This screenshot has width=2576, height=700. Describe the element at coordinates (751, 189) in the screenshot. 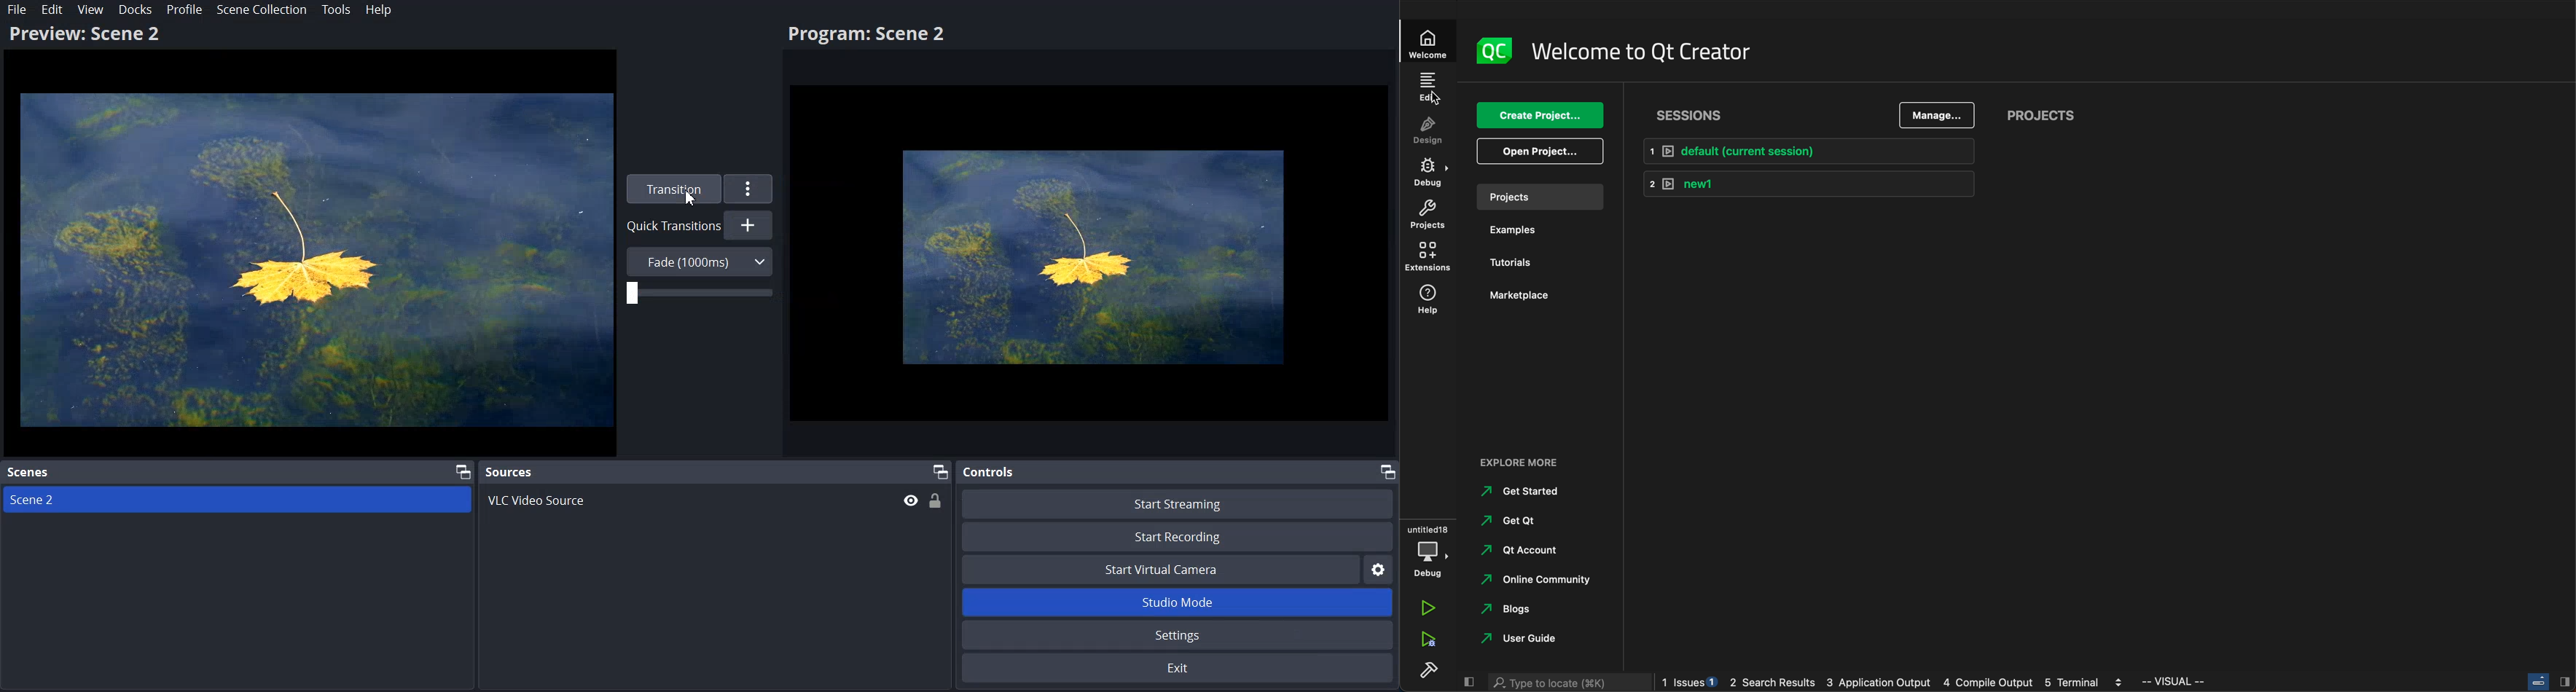

I see `More` at that location.